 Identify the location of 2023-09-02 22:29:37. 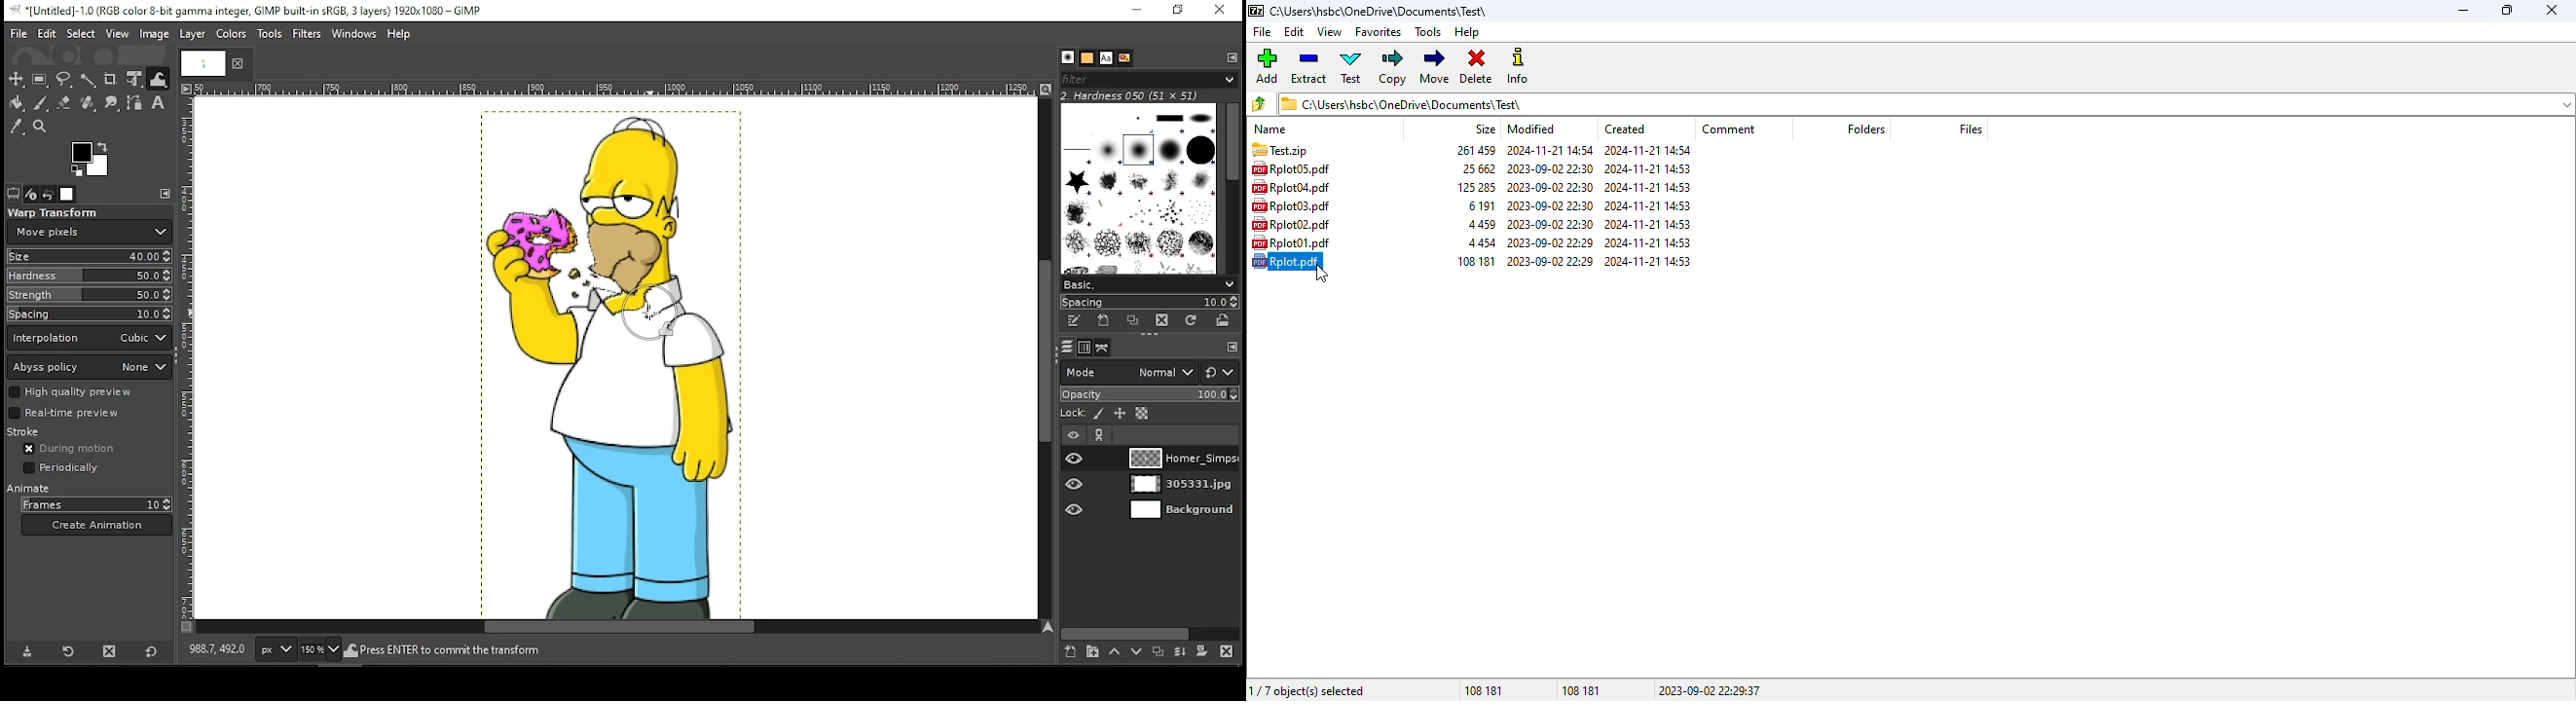
(1711, 689).